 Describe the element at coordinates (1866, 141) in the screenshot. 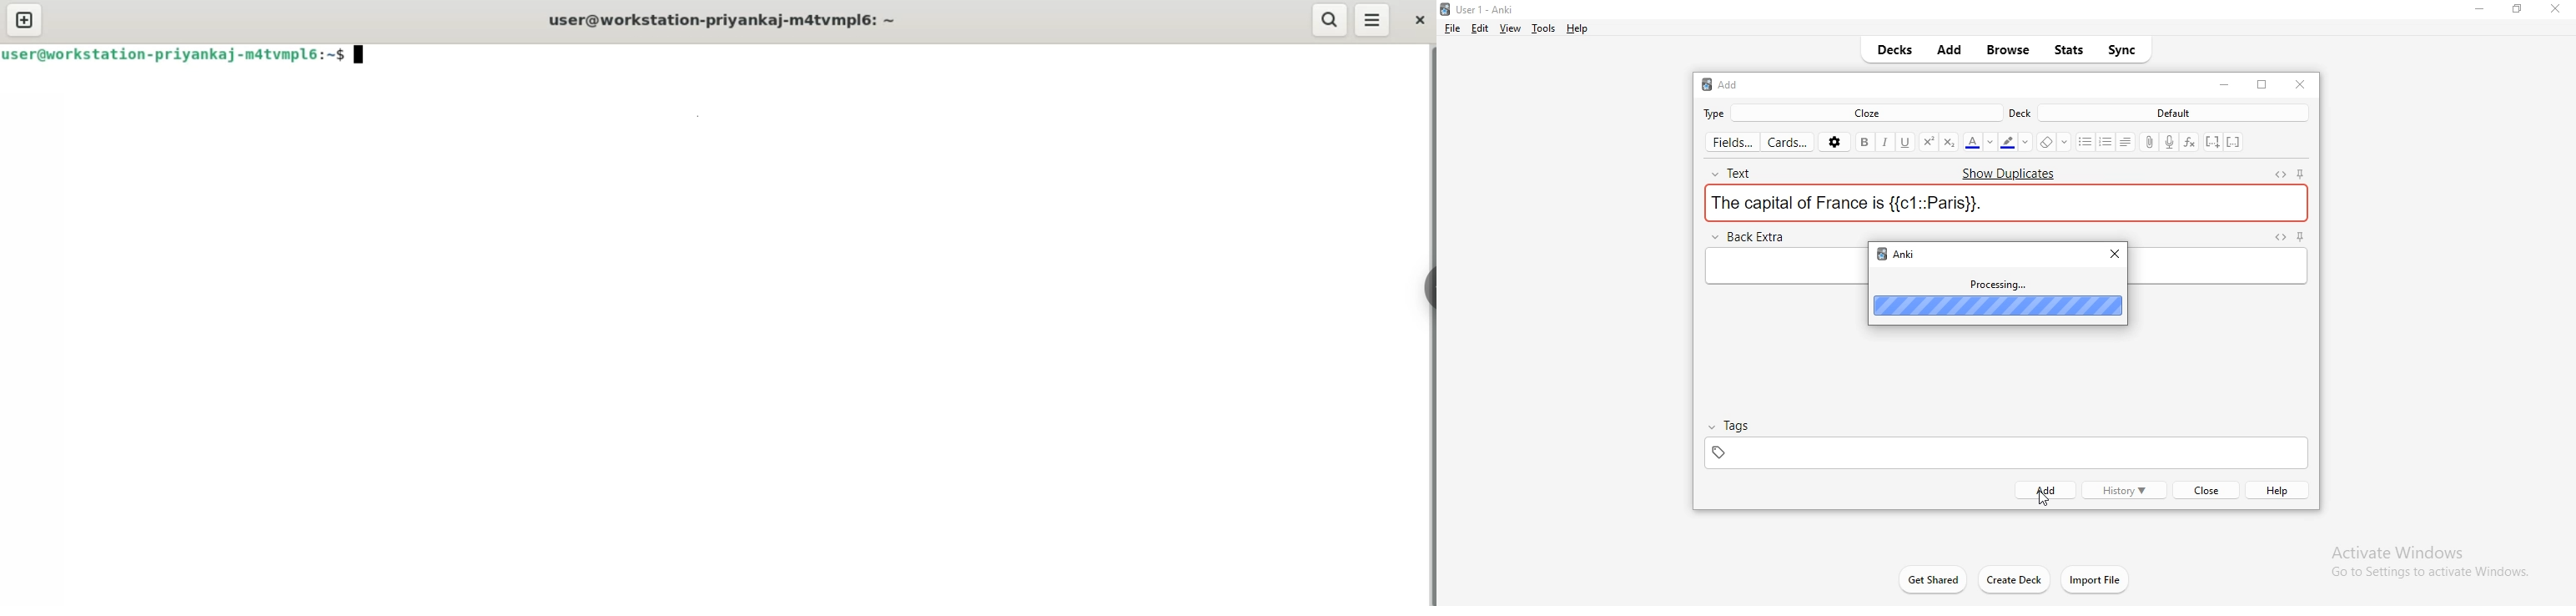

I see `bold` at that location.